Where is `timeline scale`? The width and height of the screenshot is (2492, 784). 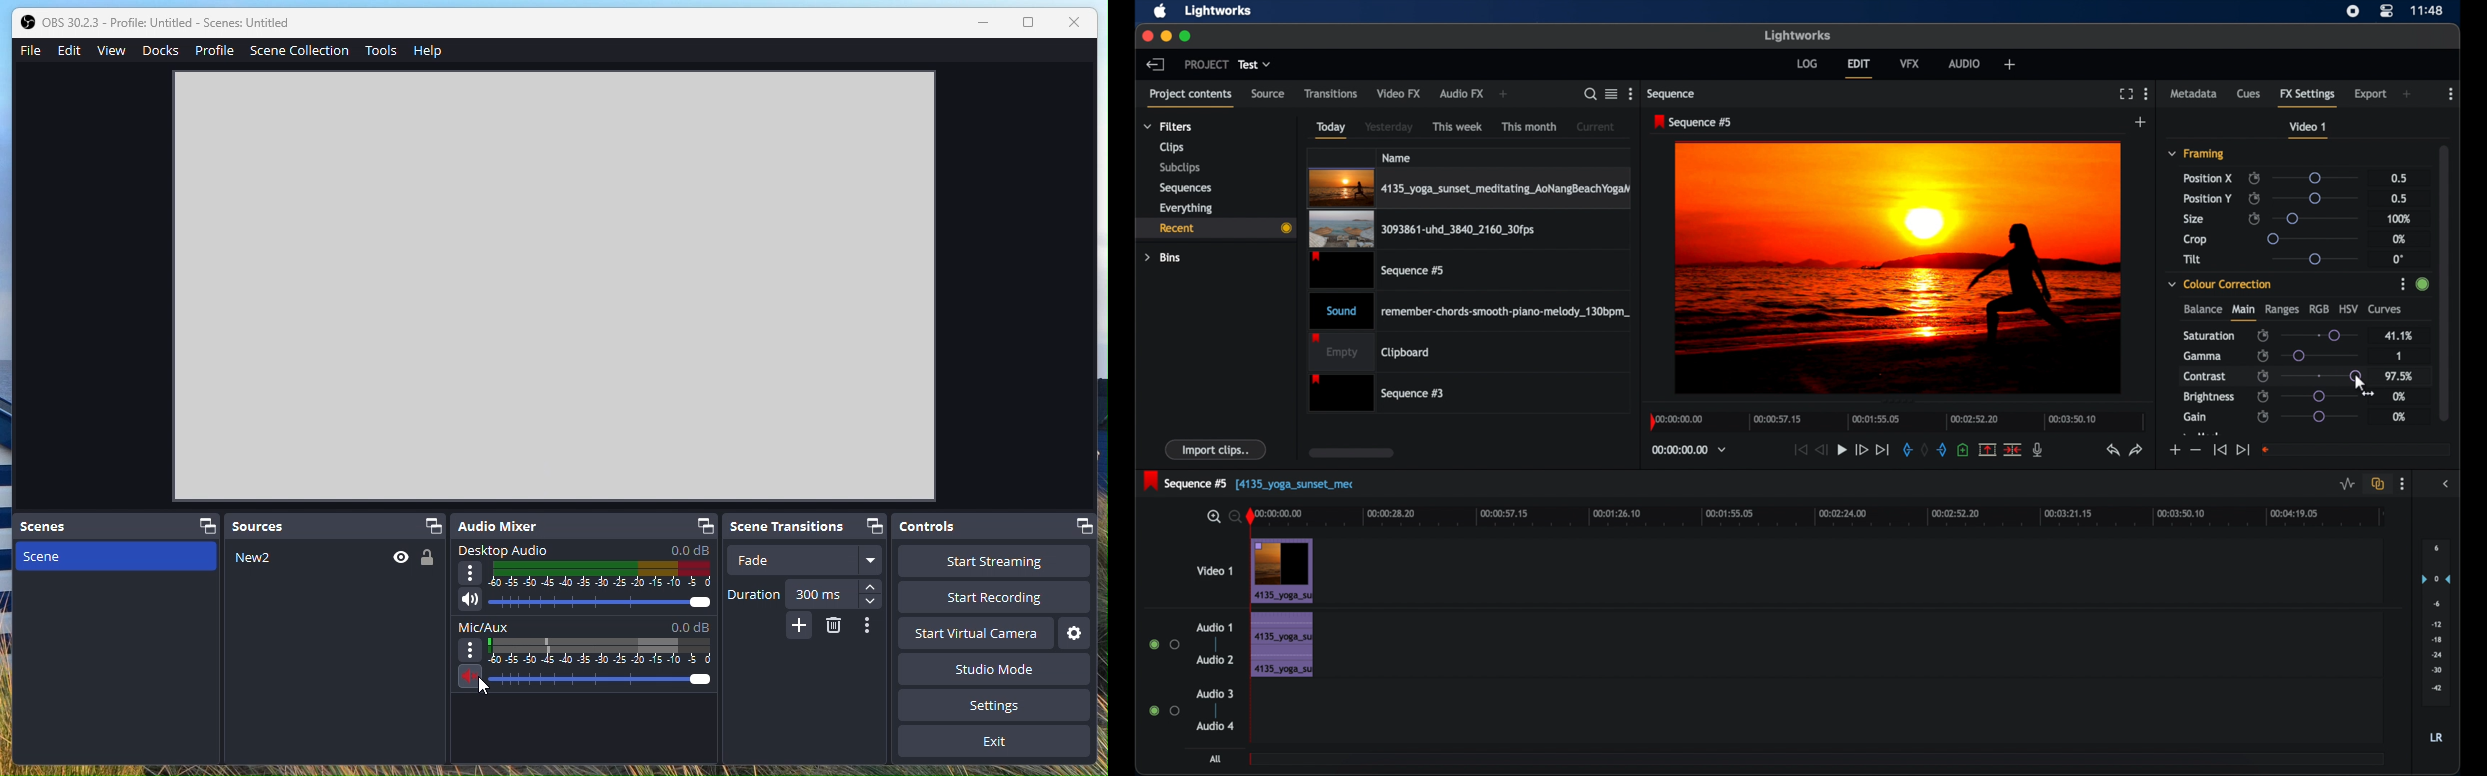
timeline scale is located at coordinates (1827, 518).